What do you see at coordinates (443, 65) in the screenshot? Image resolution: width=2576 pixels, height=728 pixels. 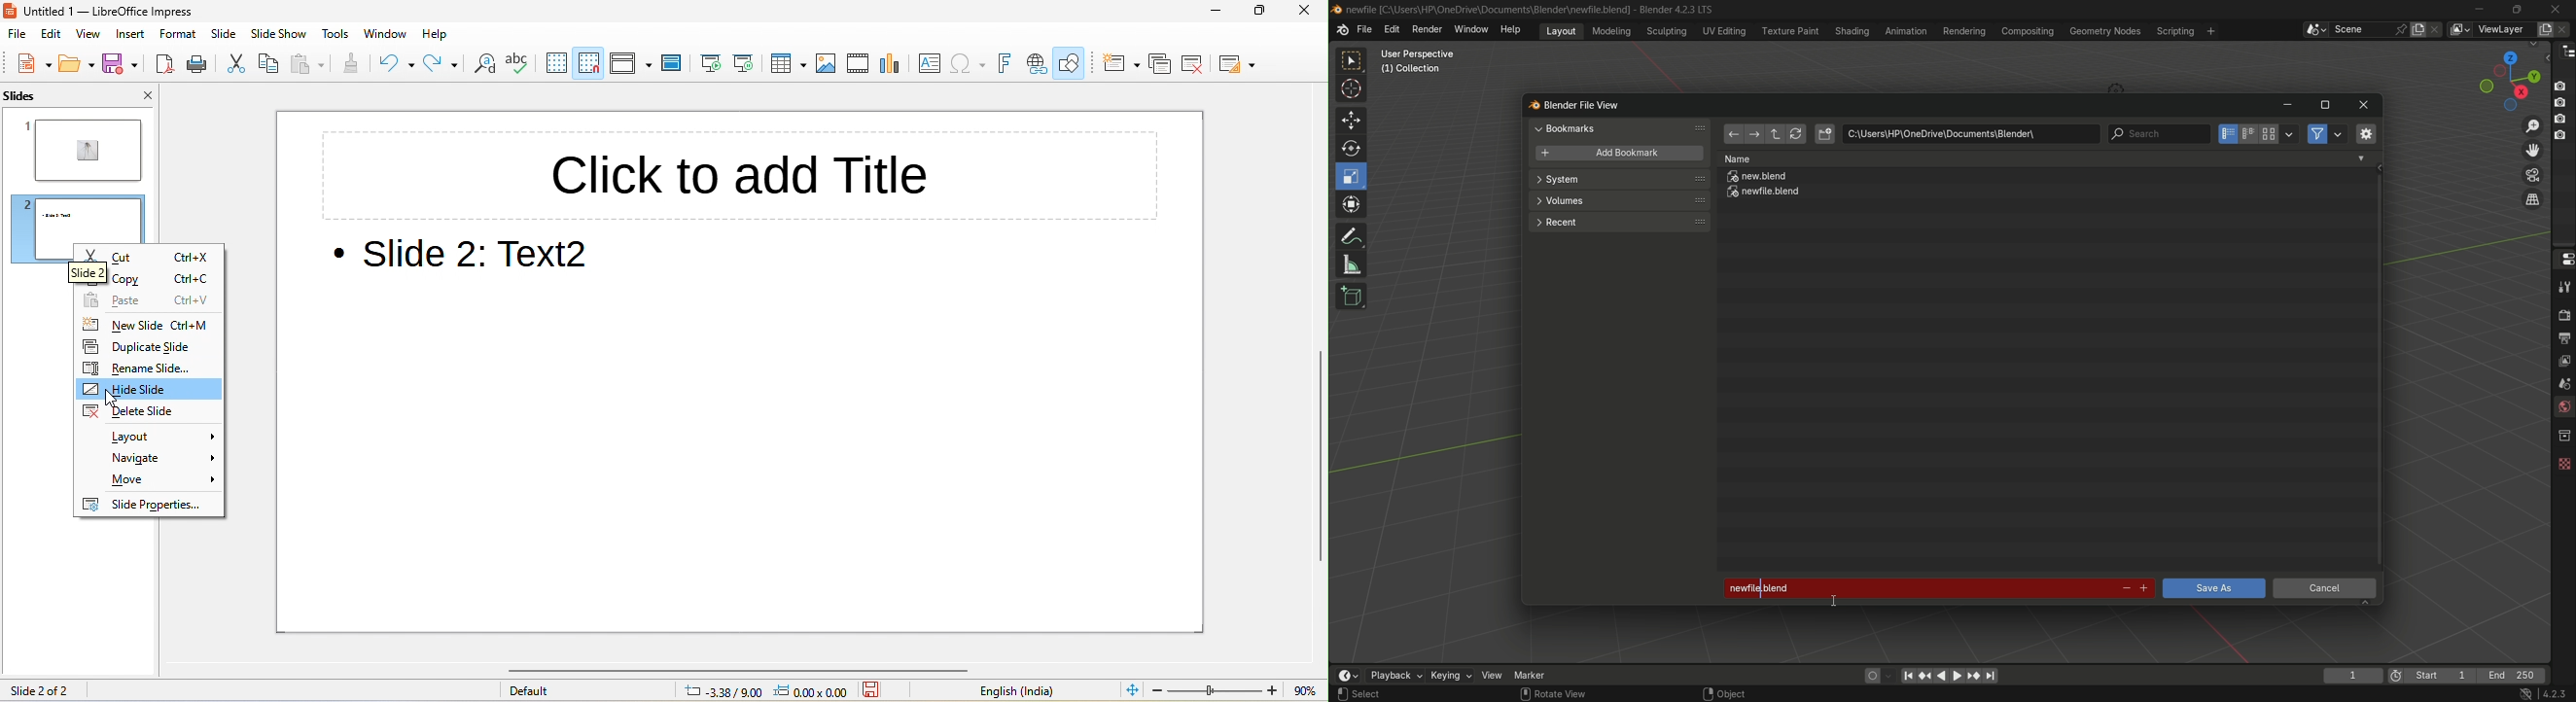 I see `redo` at bounding box center [443, 65].